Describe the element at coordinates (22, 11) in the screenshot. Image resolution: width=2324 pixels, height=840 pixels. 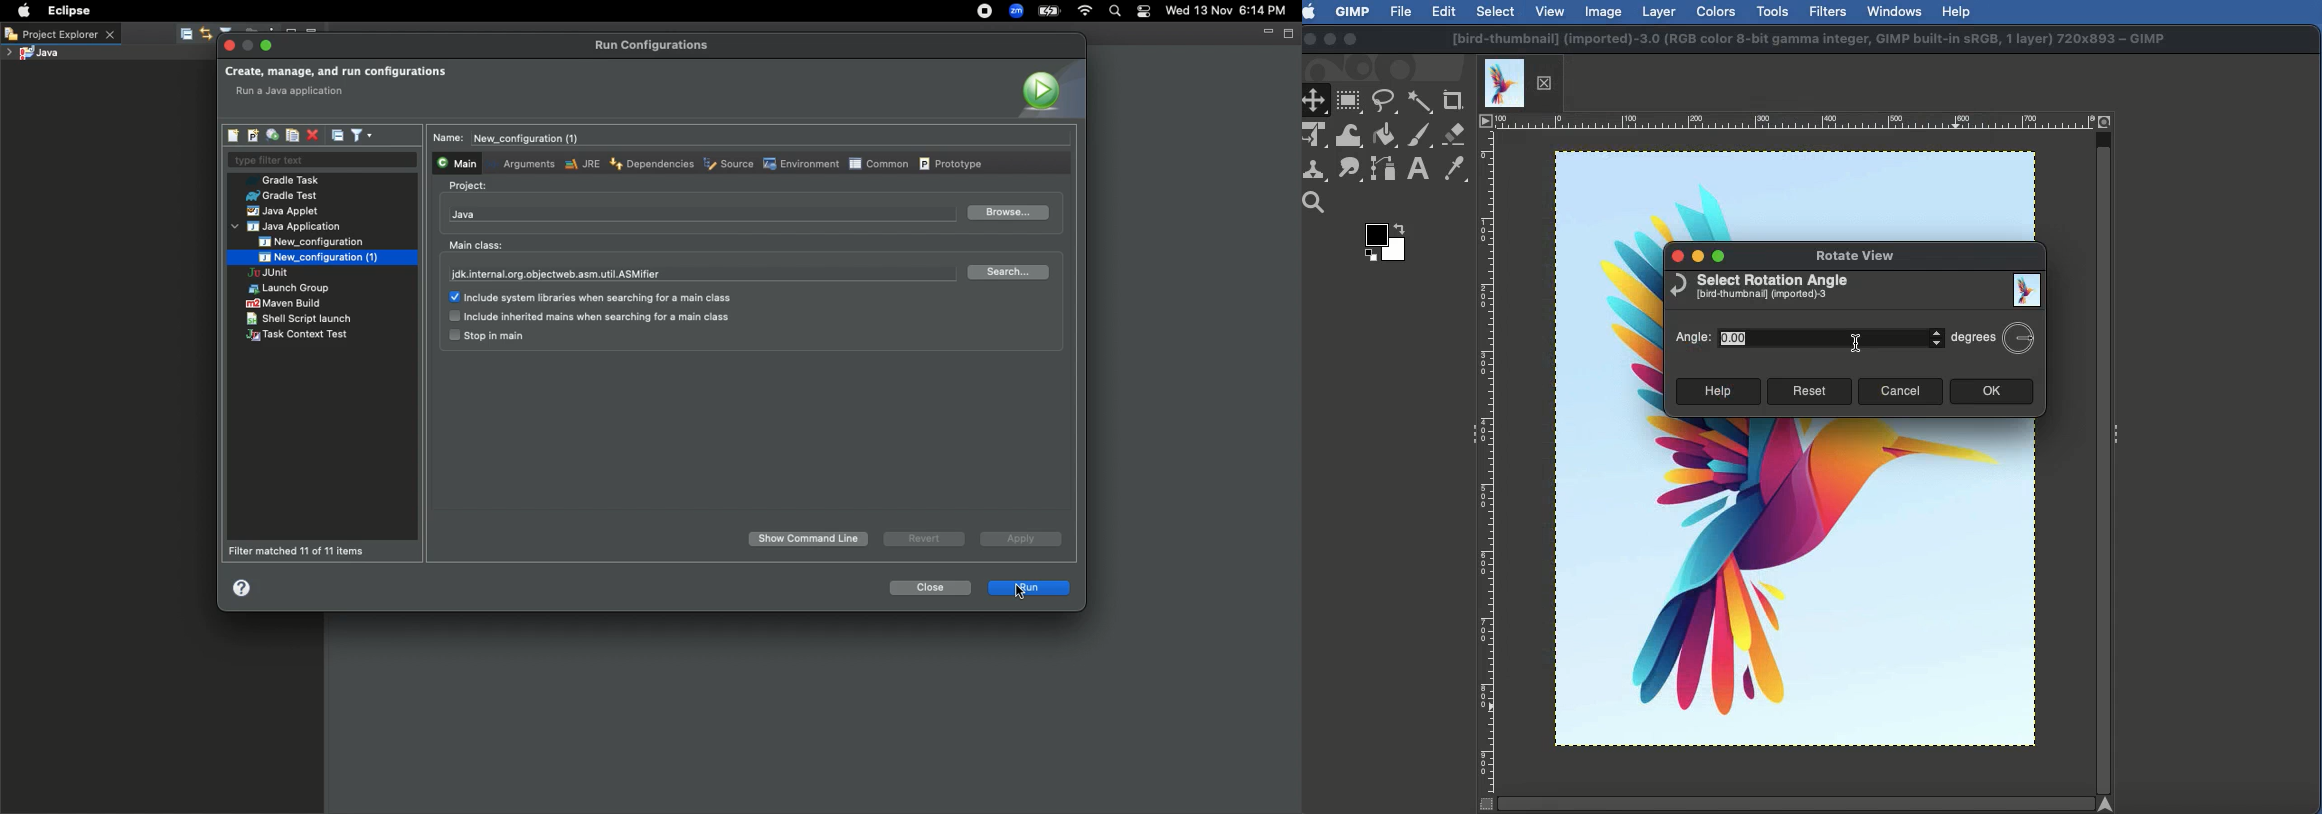
I see `Apple logo` at that location.